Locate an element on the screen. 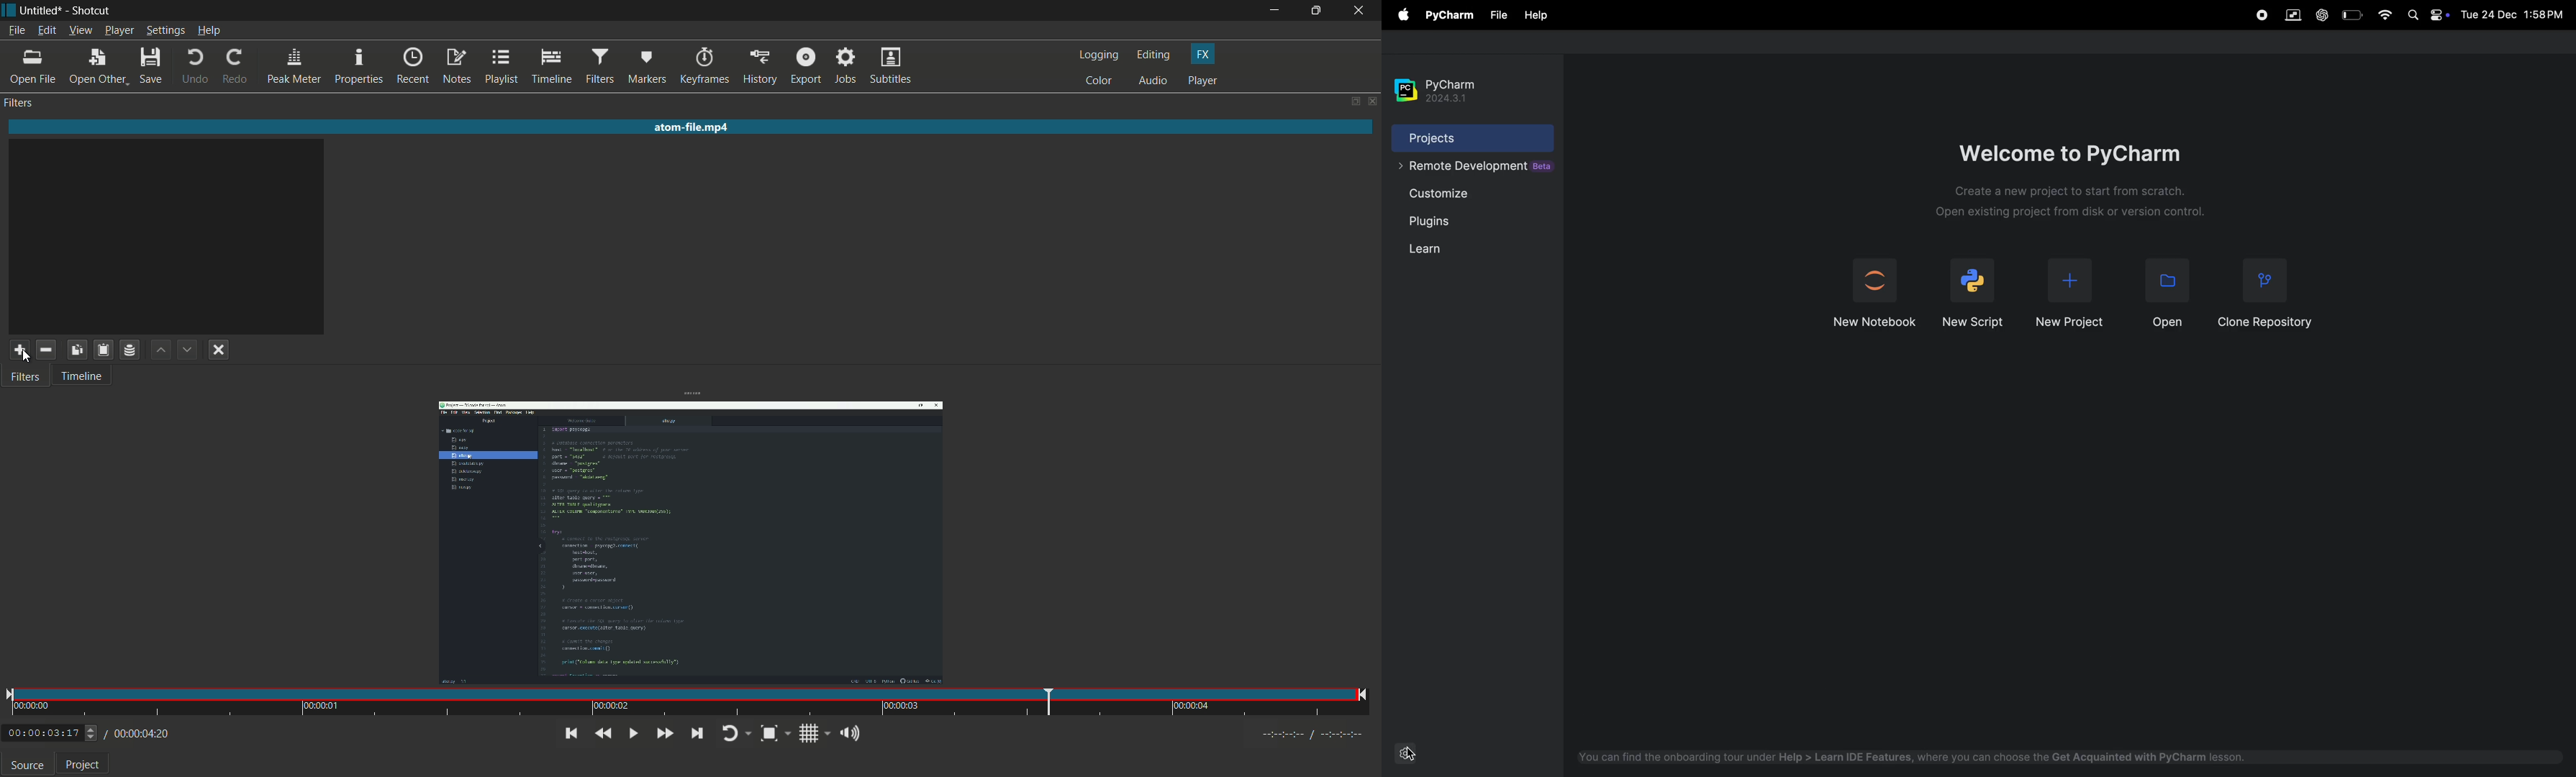 The height and width of the screenshot is (784, 2576). open other is located at coordinates (96, 67).